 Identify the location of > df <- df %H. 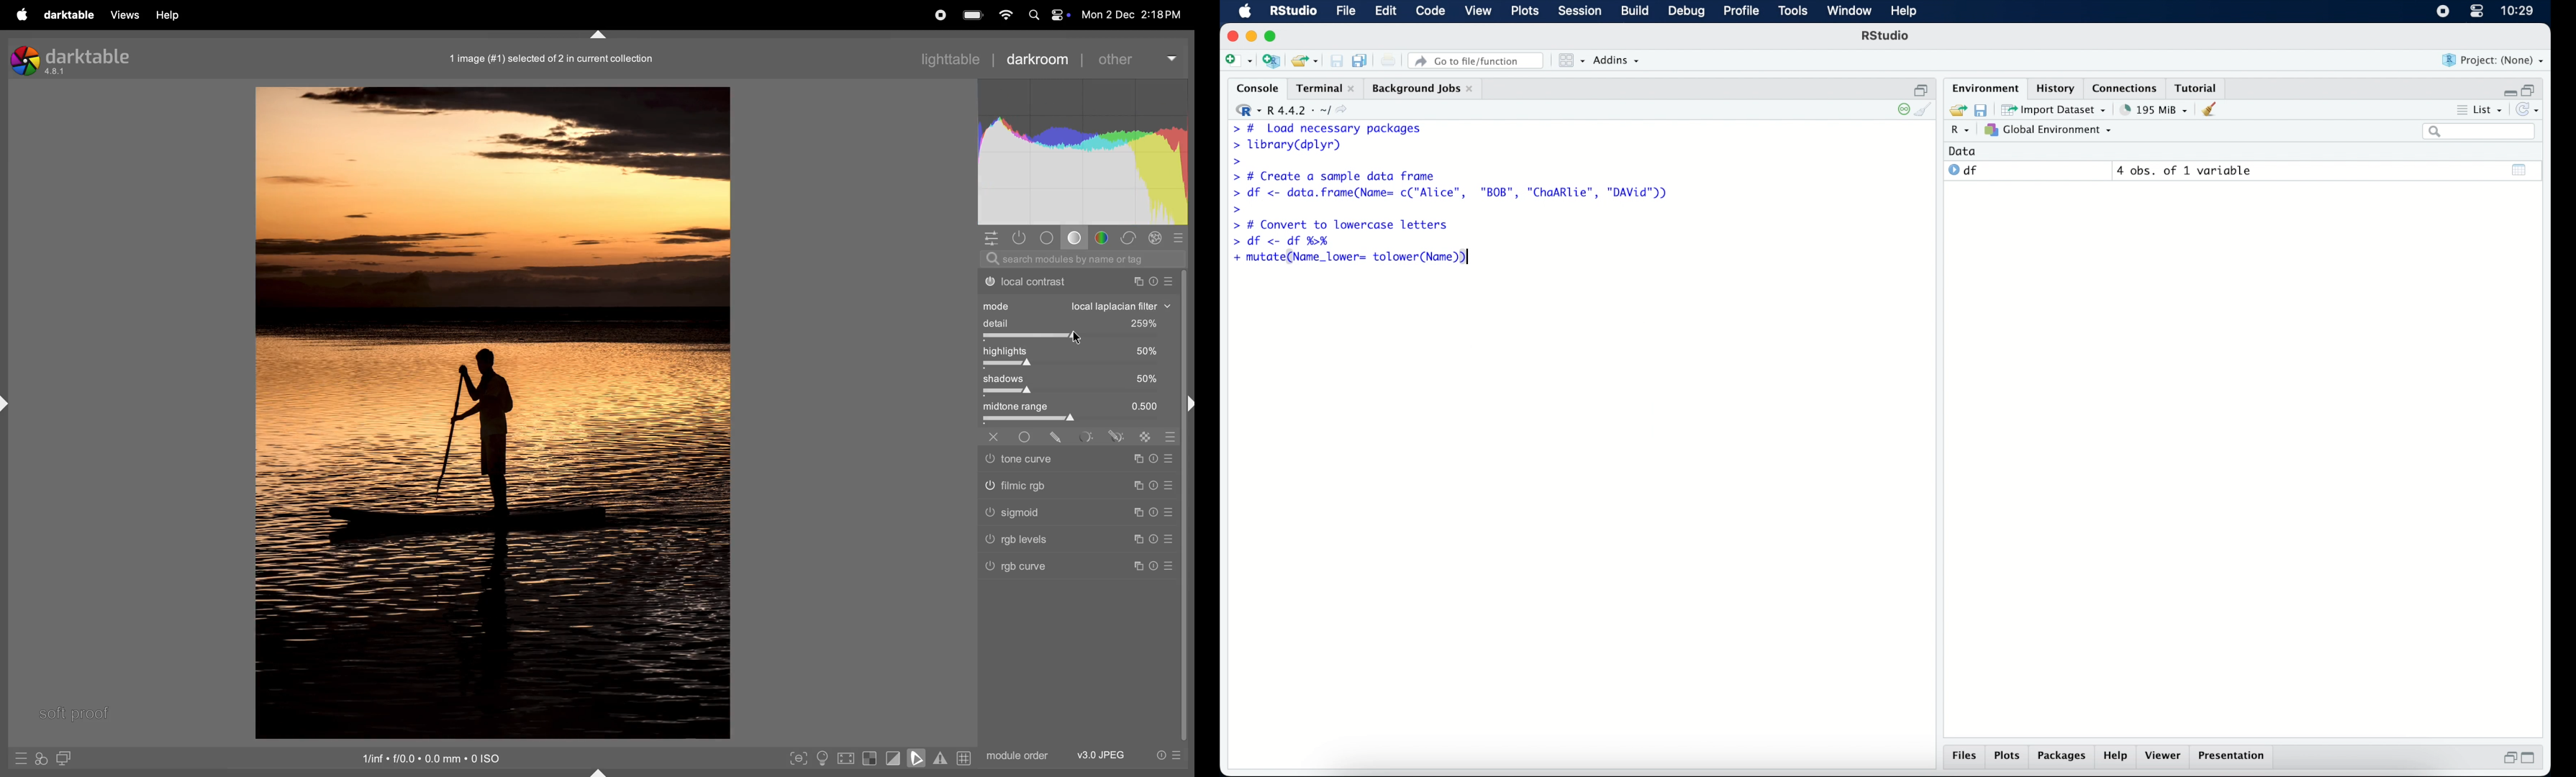
(1285, 242).